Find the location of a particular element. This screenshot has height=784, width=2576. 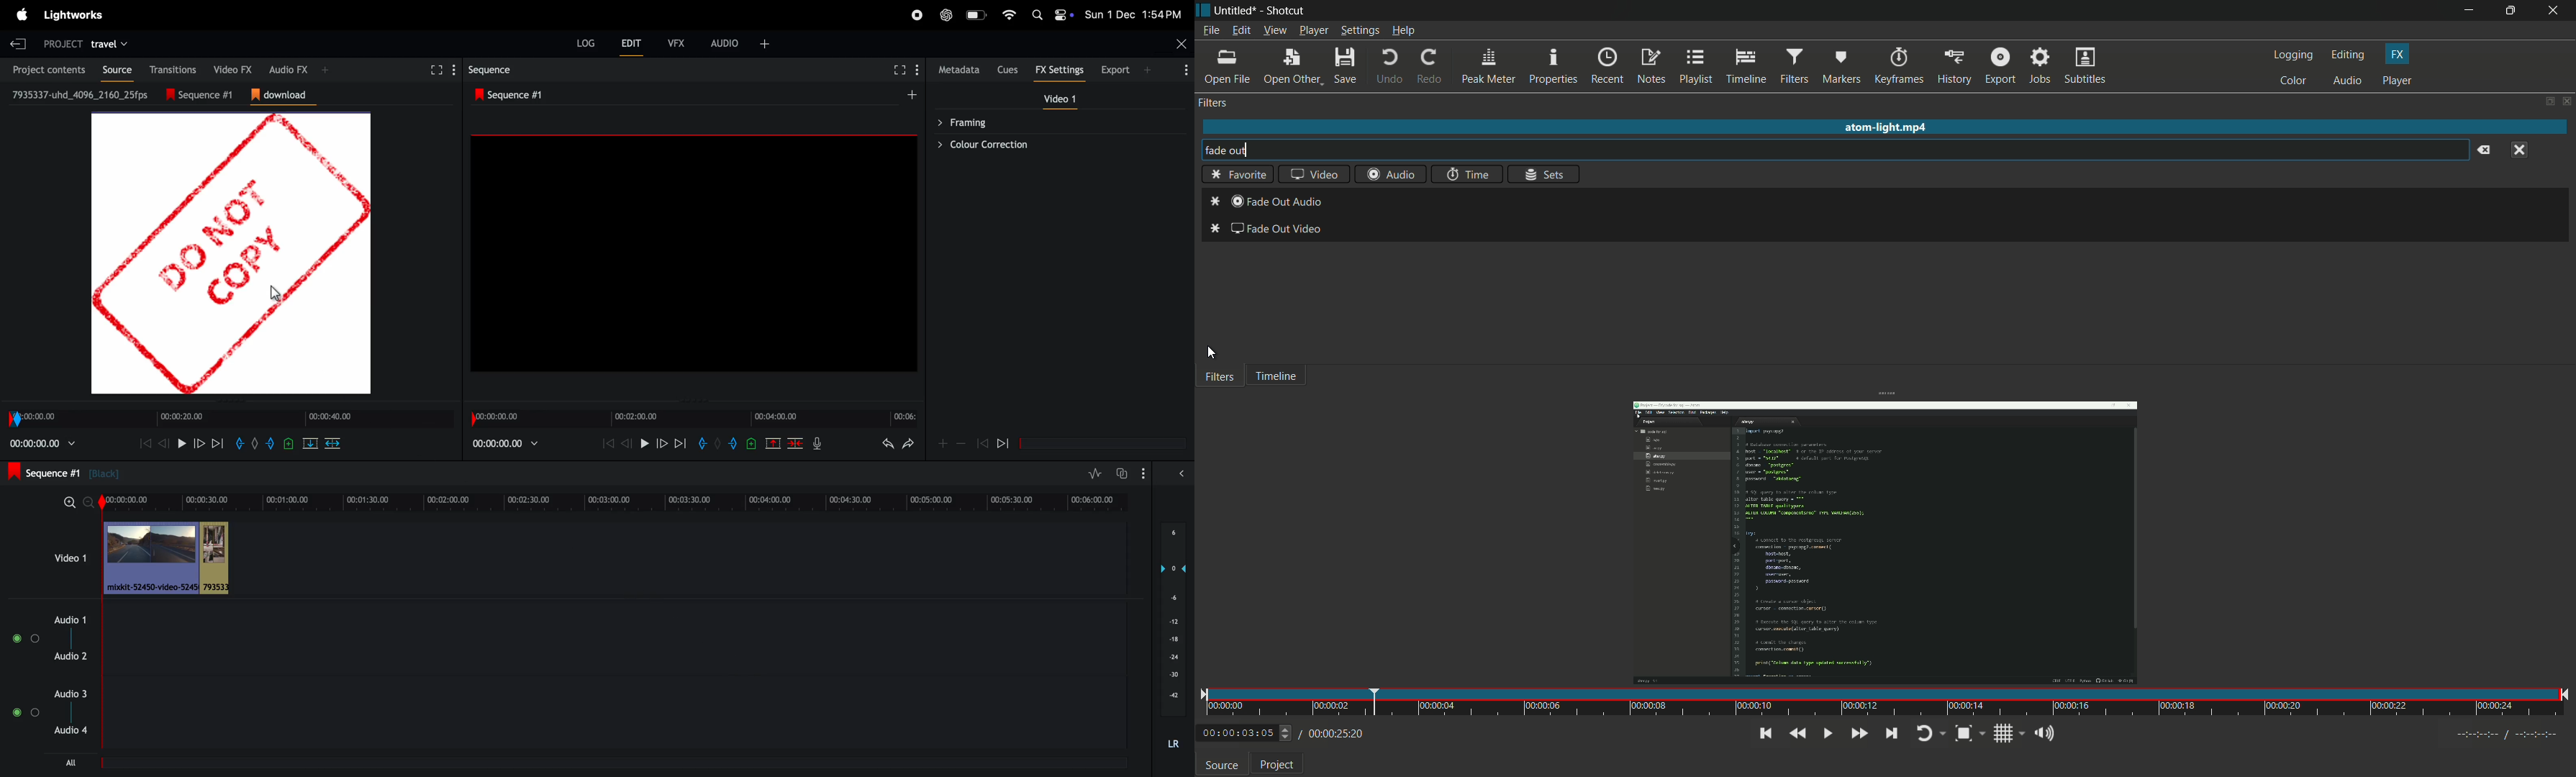

Text is located at coordinates (1174, 744).